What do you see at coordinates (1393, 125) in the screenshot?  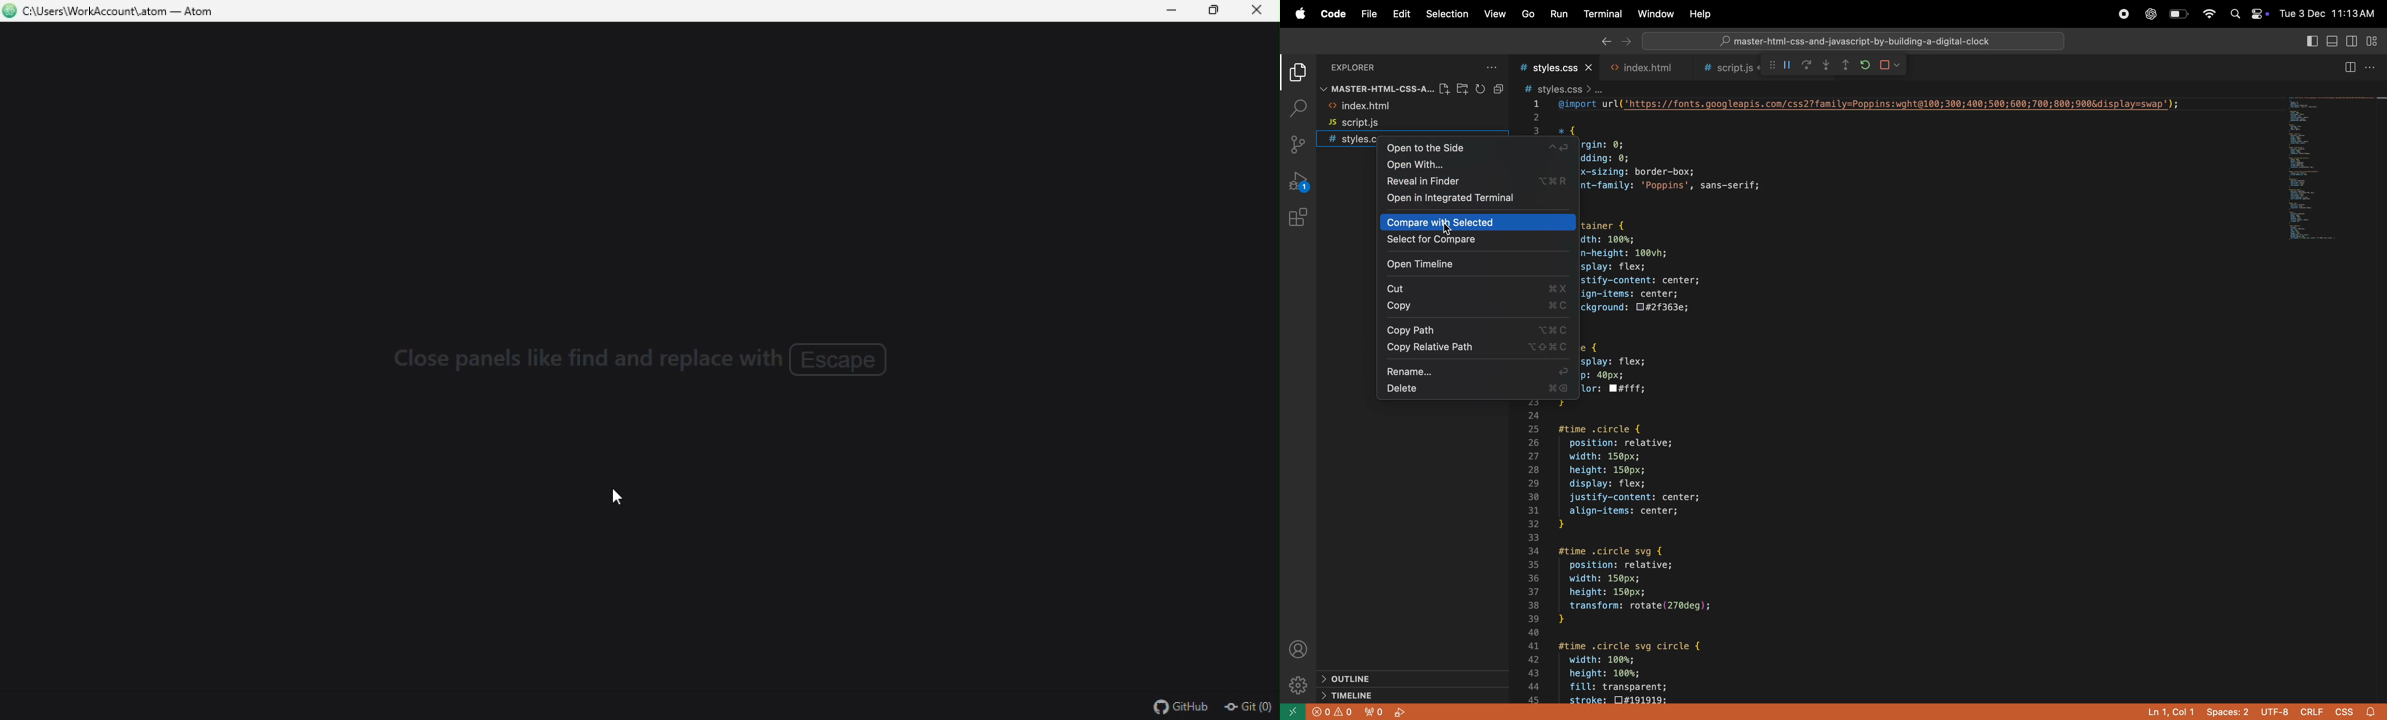 I see `script.js file` at bounding box center [1393, 125].